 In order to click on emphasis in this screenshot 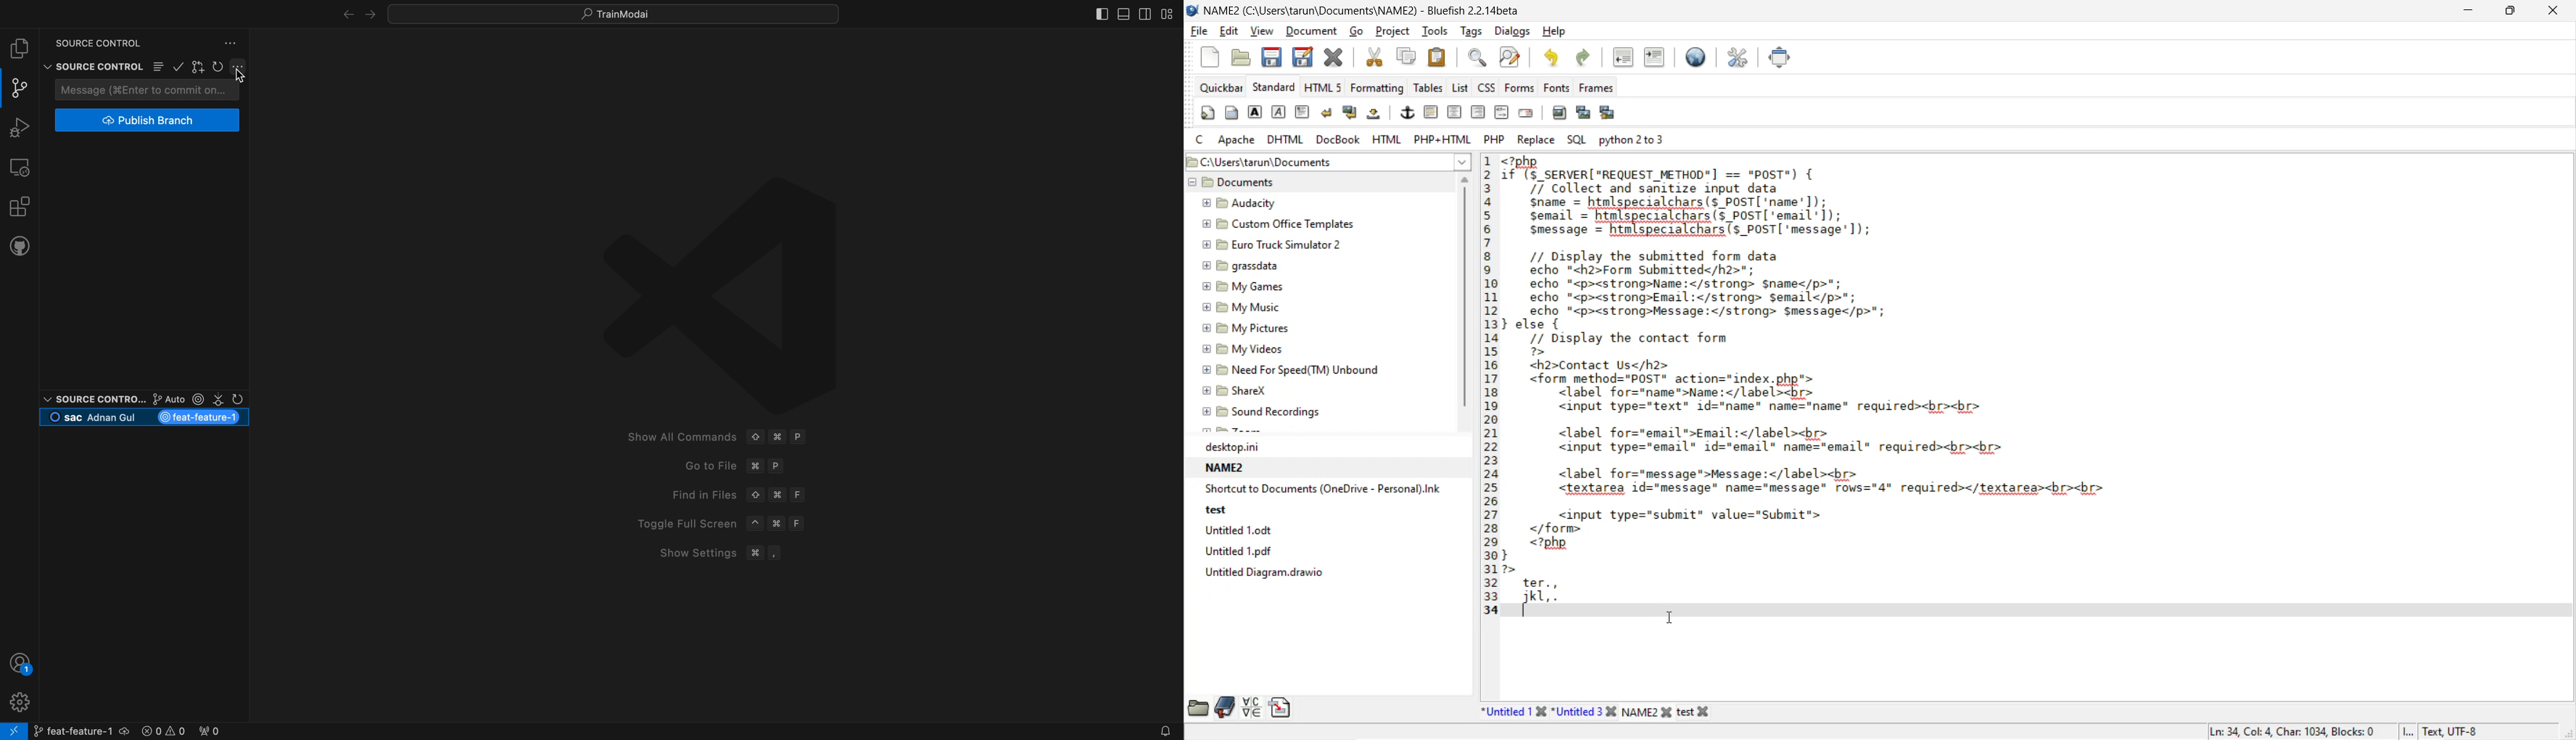, I will do `click(1280, 114)`.